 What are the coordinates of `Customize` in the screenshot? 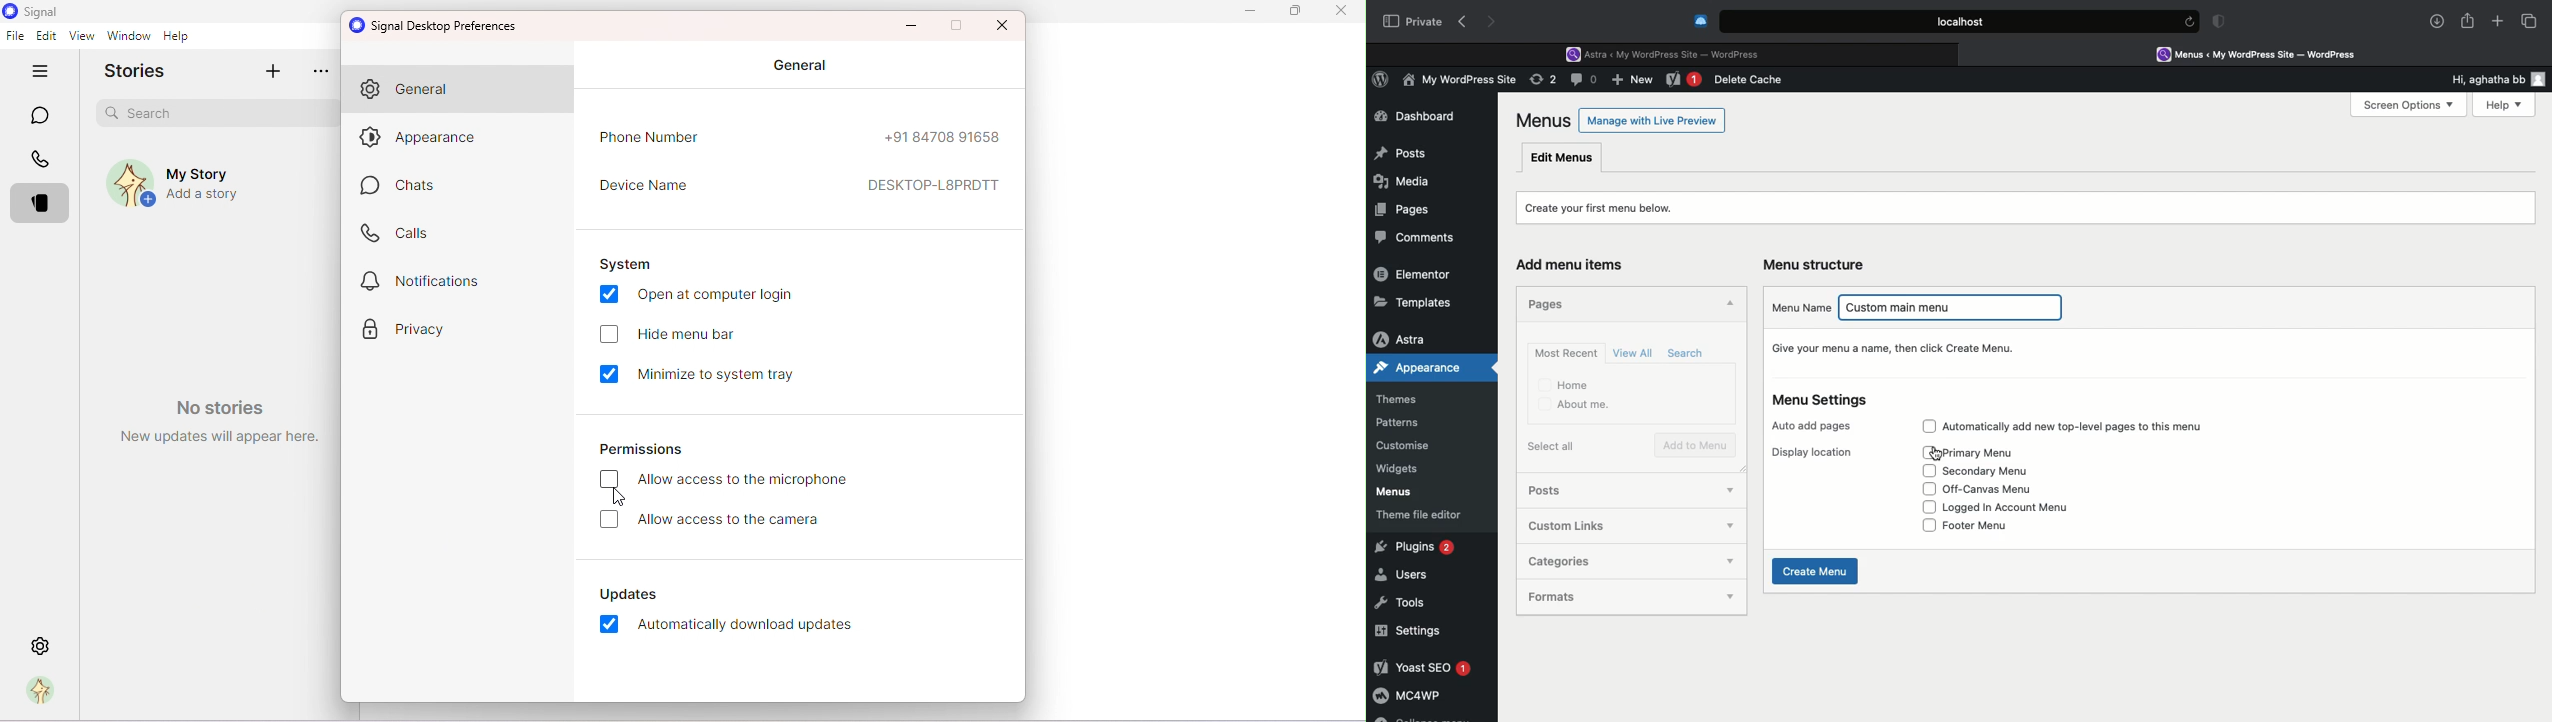 It's located at (1406, 448).